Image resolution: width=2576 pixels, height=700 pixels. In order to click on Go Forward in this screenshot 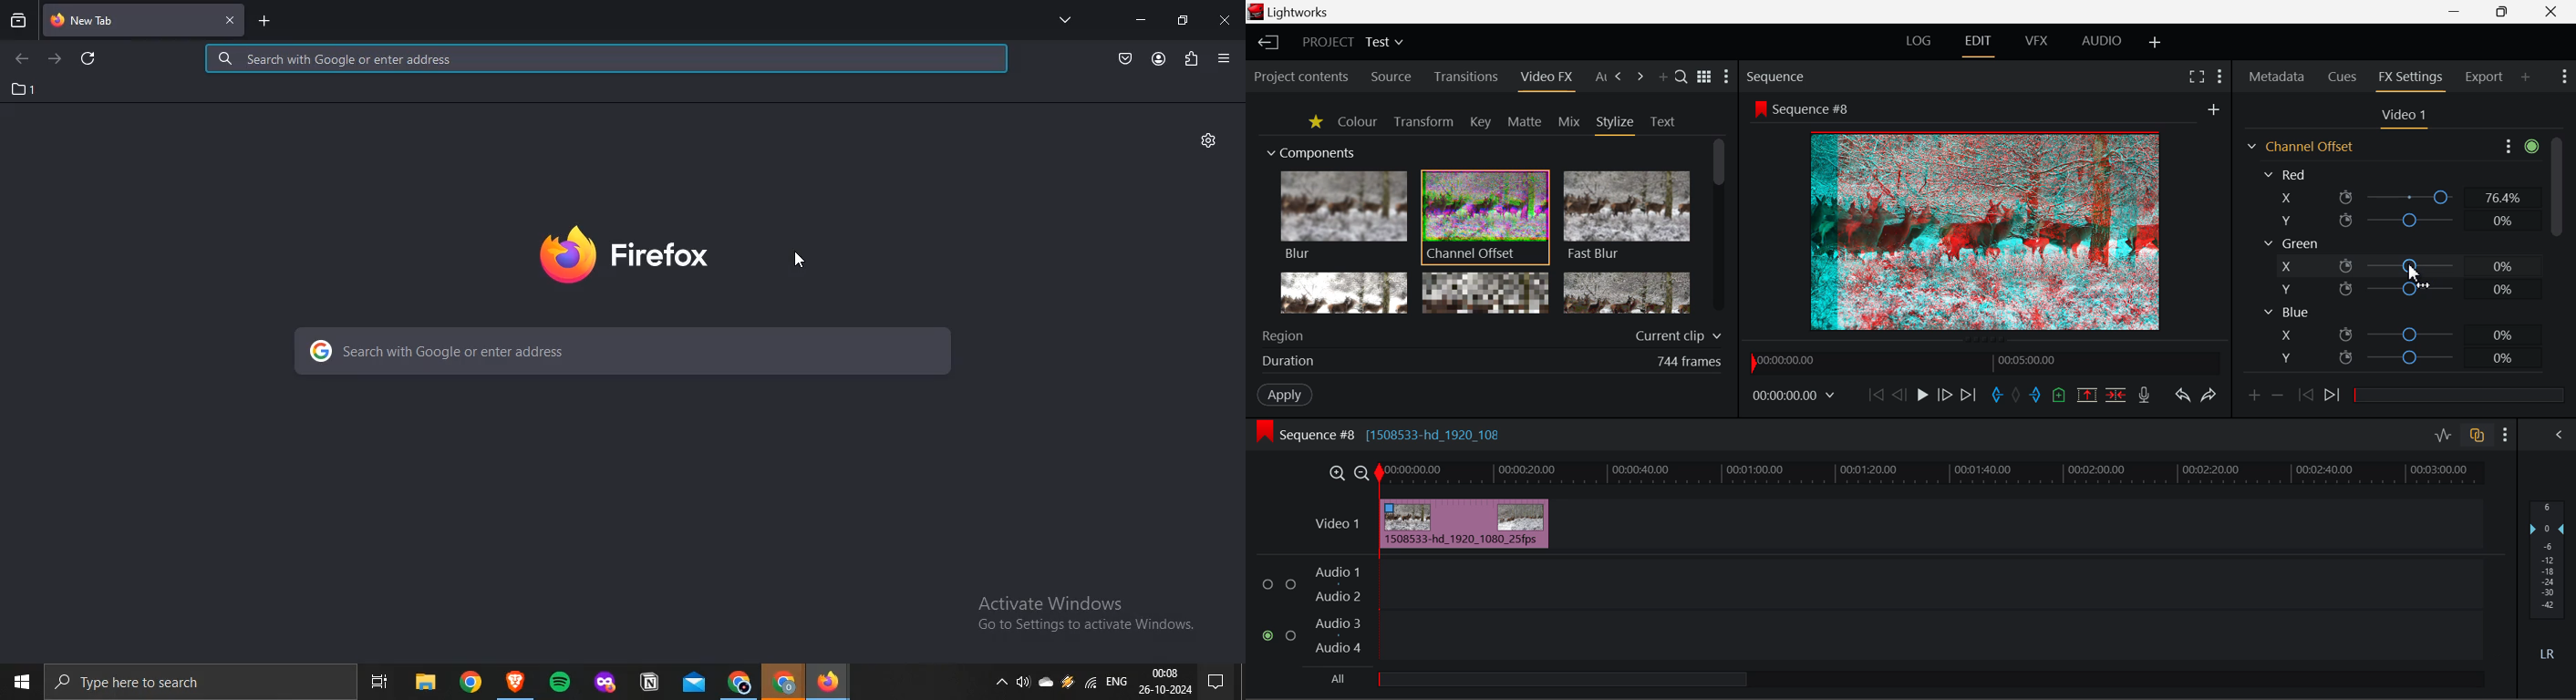, I will do `click(1946, 396)`.